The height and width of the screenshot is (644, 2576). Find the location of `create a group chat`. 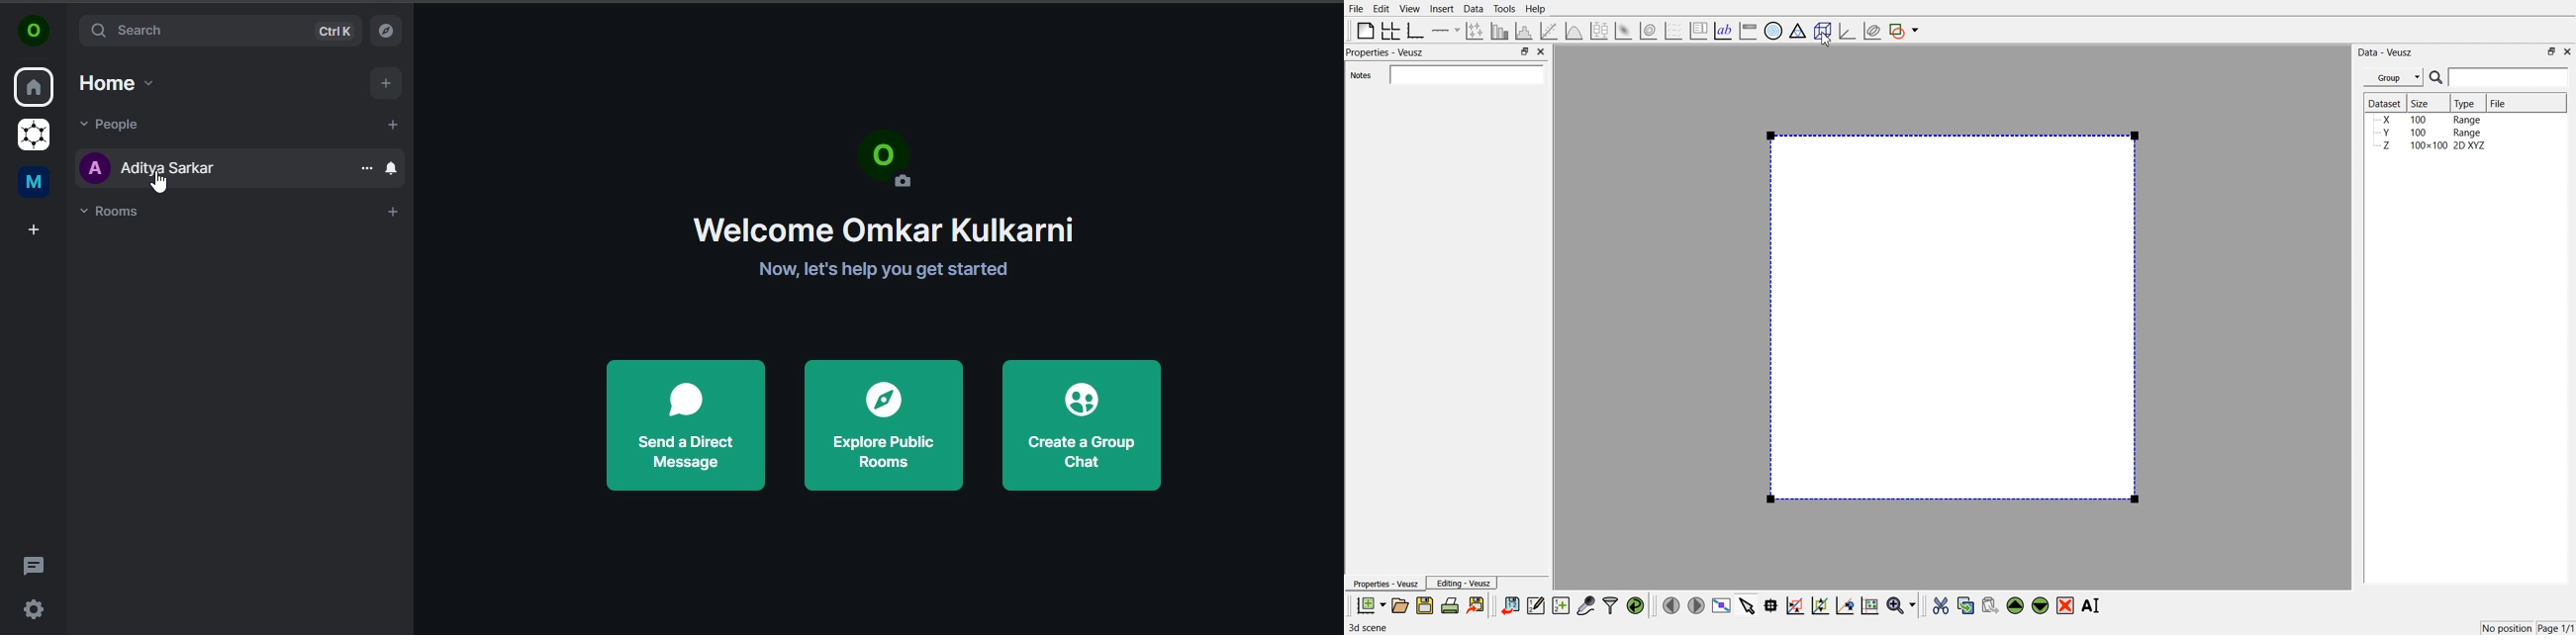

create a group chat is located at coordinates (1080, 422).